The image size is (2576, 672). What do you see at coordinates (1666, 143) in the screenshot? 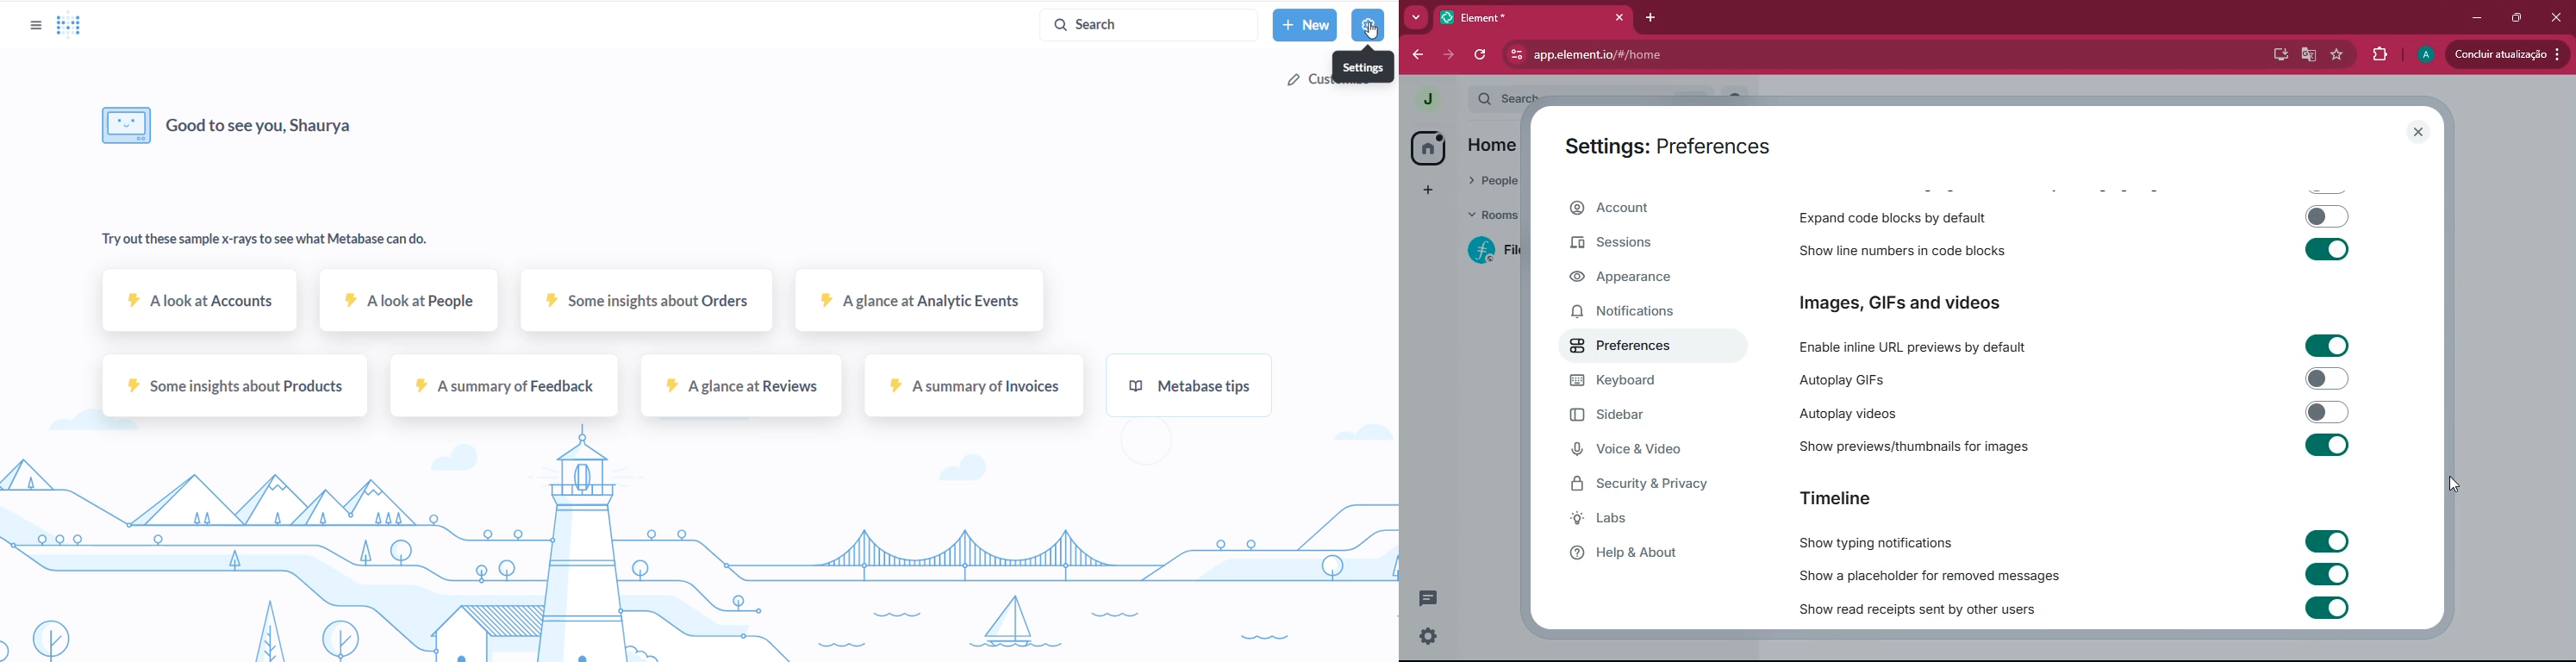
I see `settings: preferences` at bounding box center [1666, 143].